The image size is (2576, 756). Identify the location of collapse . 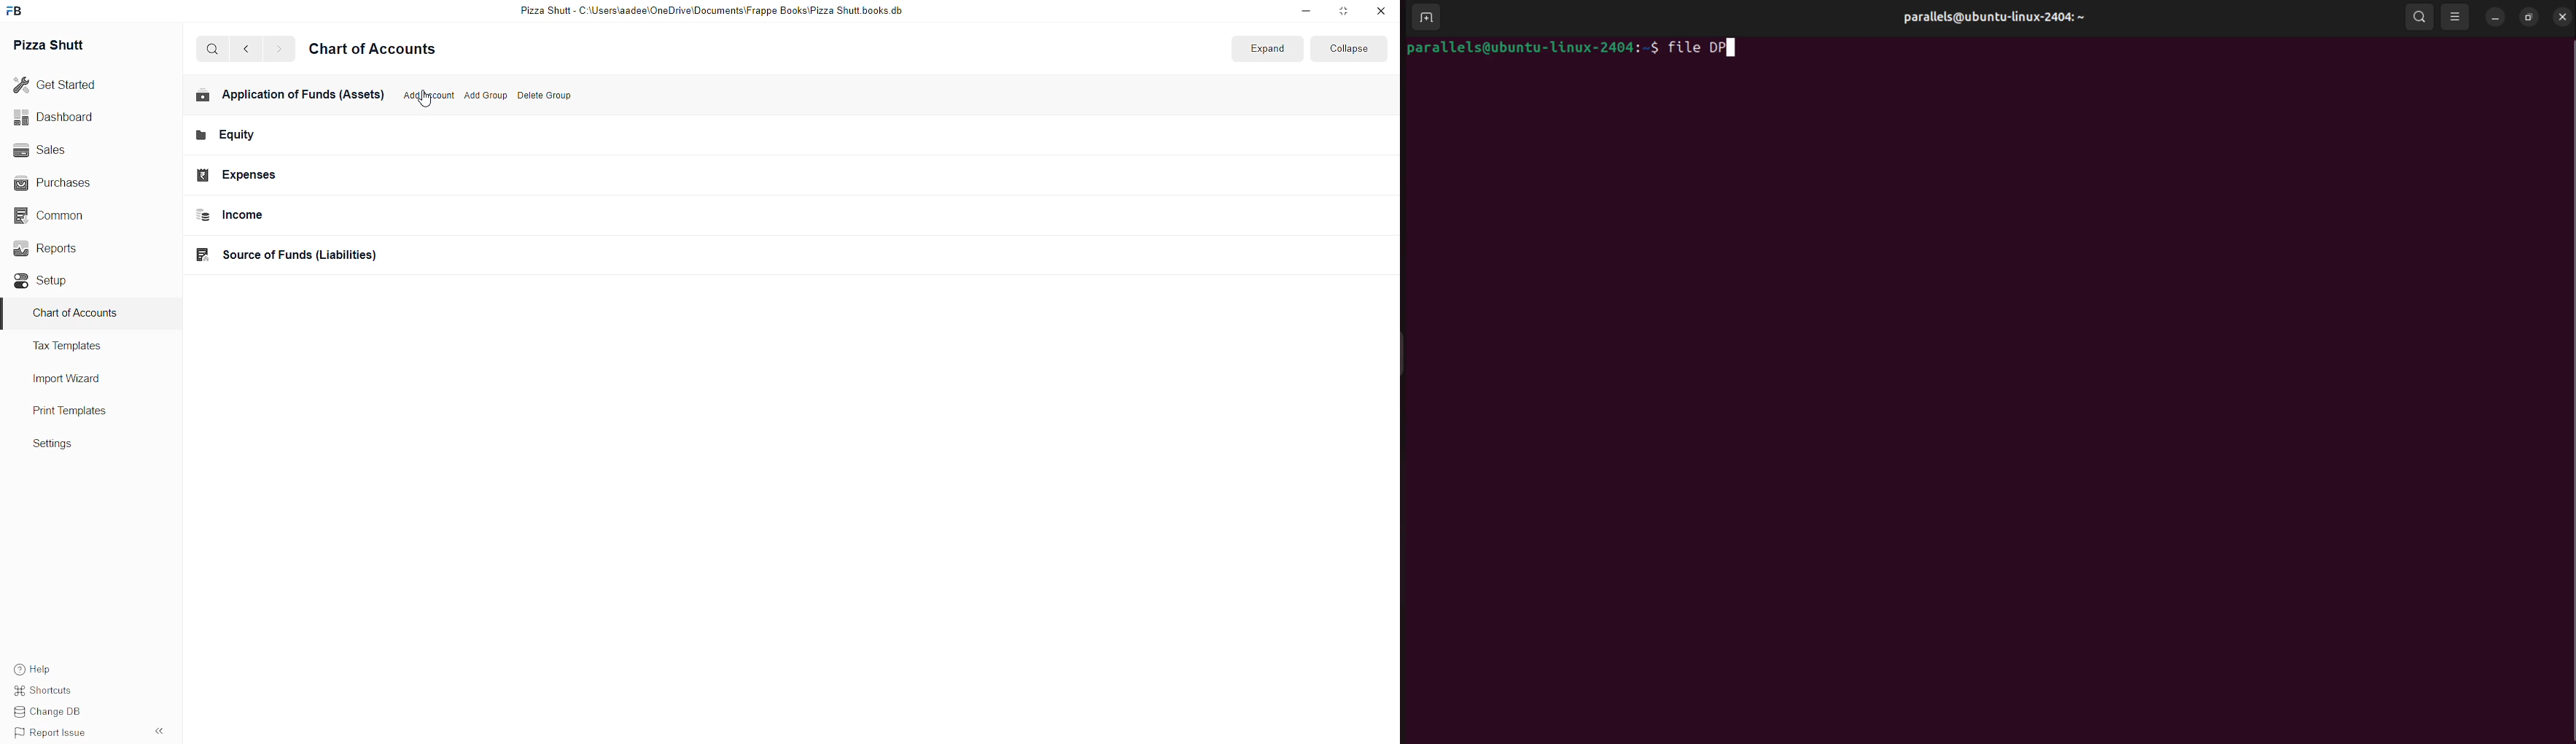
(1347, 52).